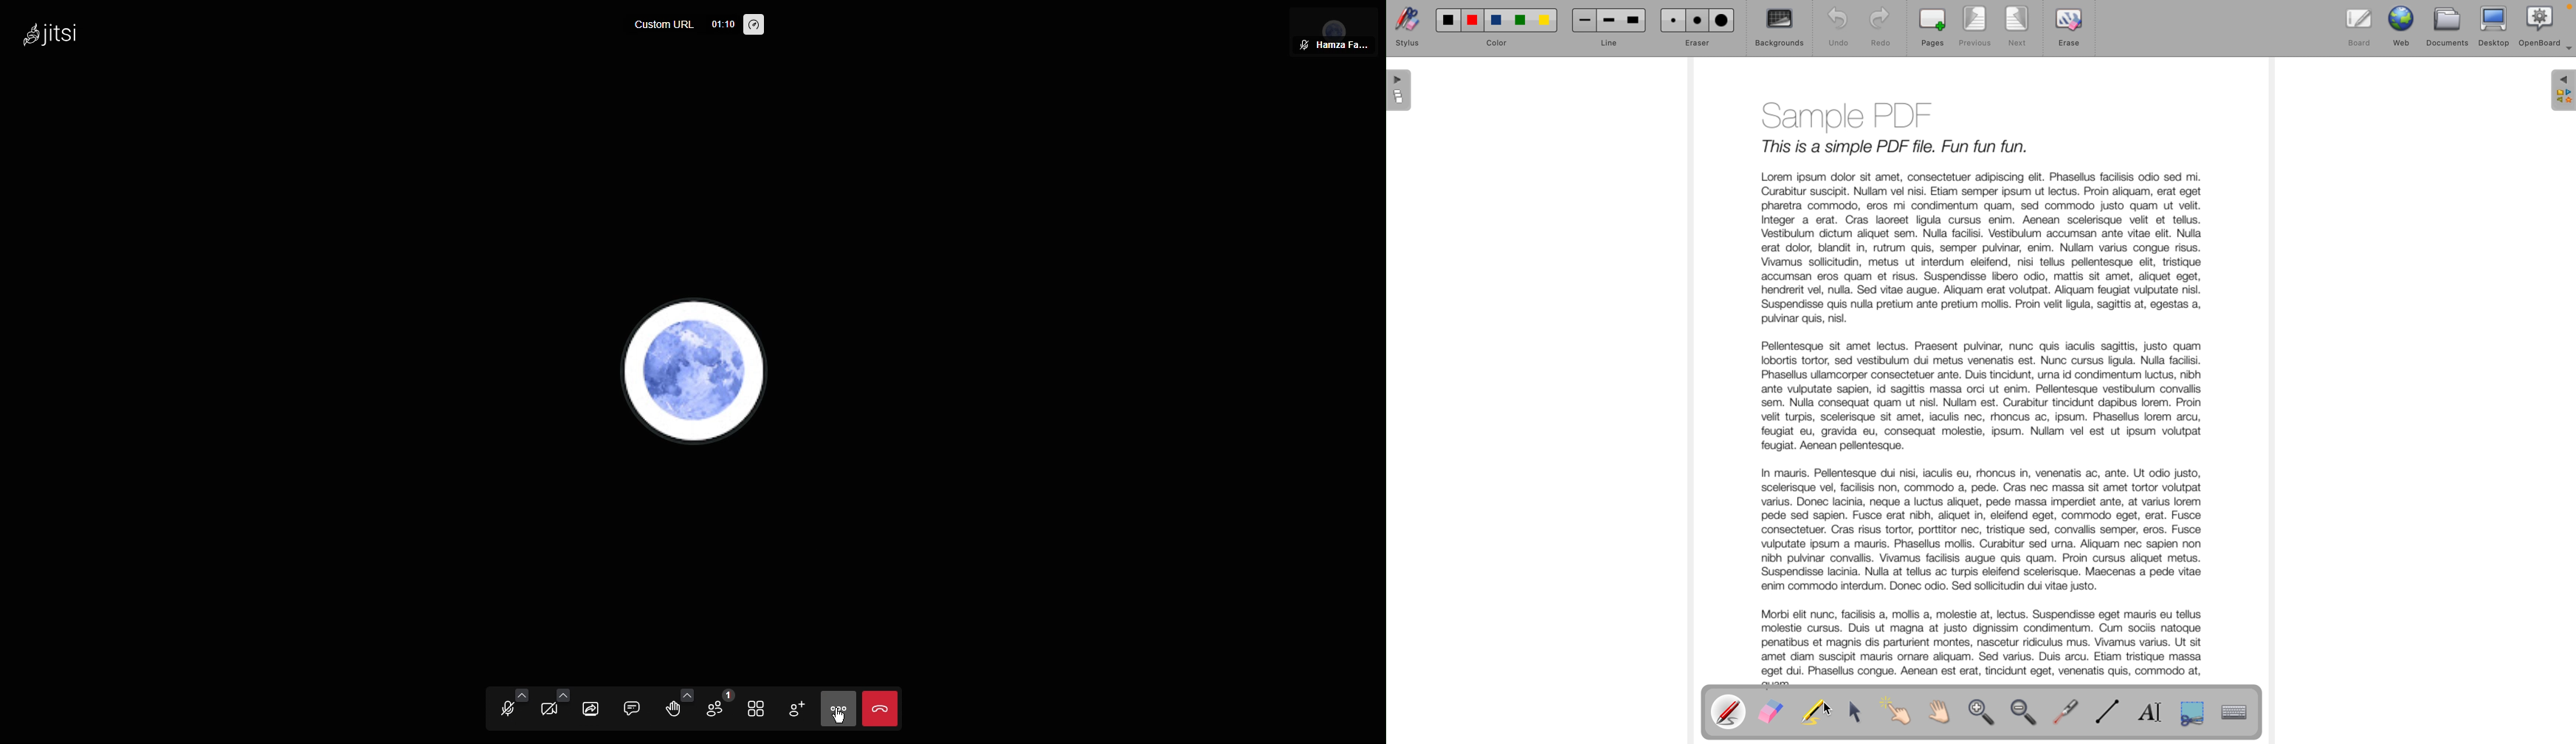 This screenshot has width=2576, height=756. Describe the element at coordinates (1608, 30) in the screenshot. I see `line` at that location.